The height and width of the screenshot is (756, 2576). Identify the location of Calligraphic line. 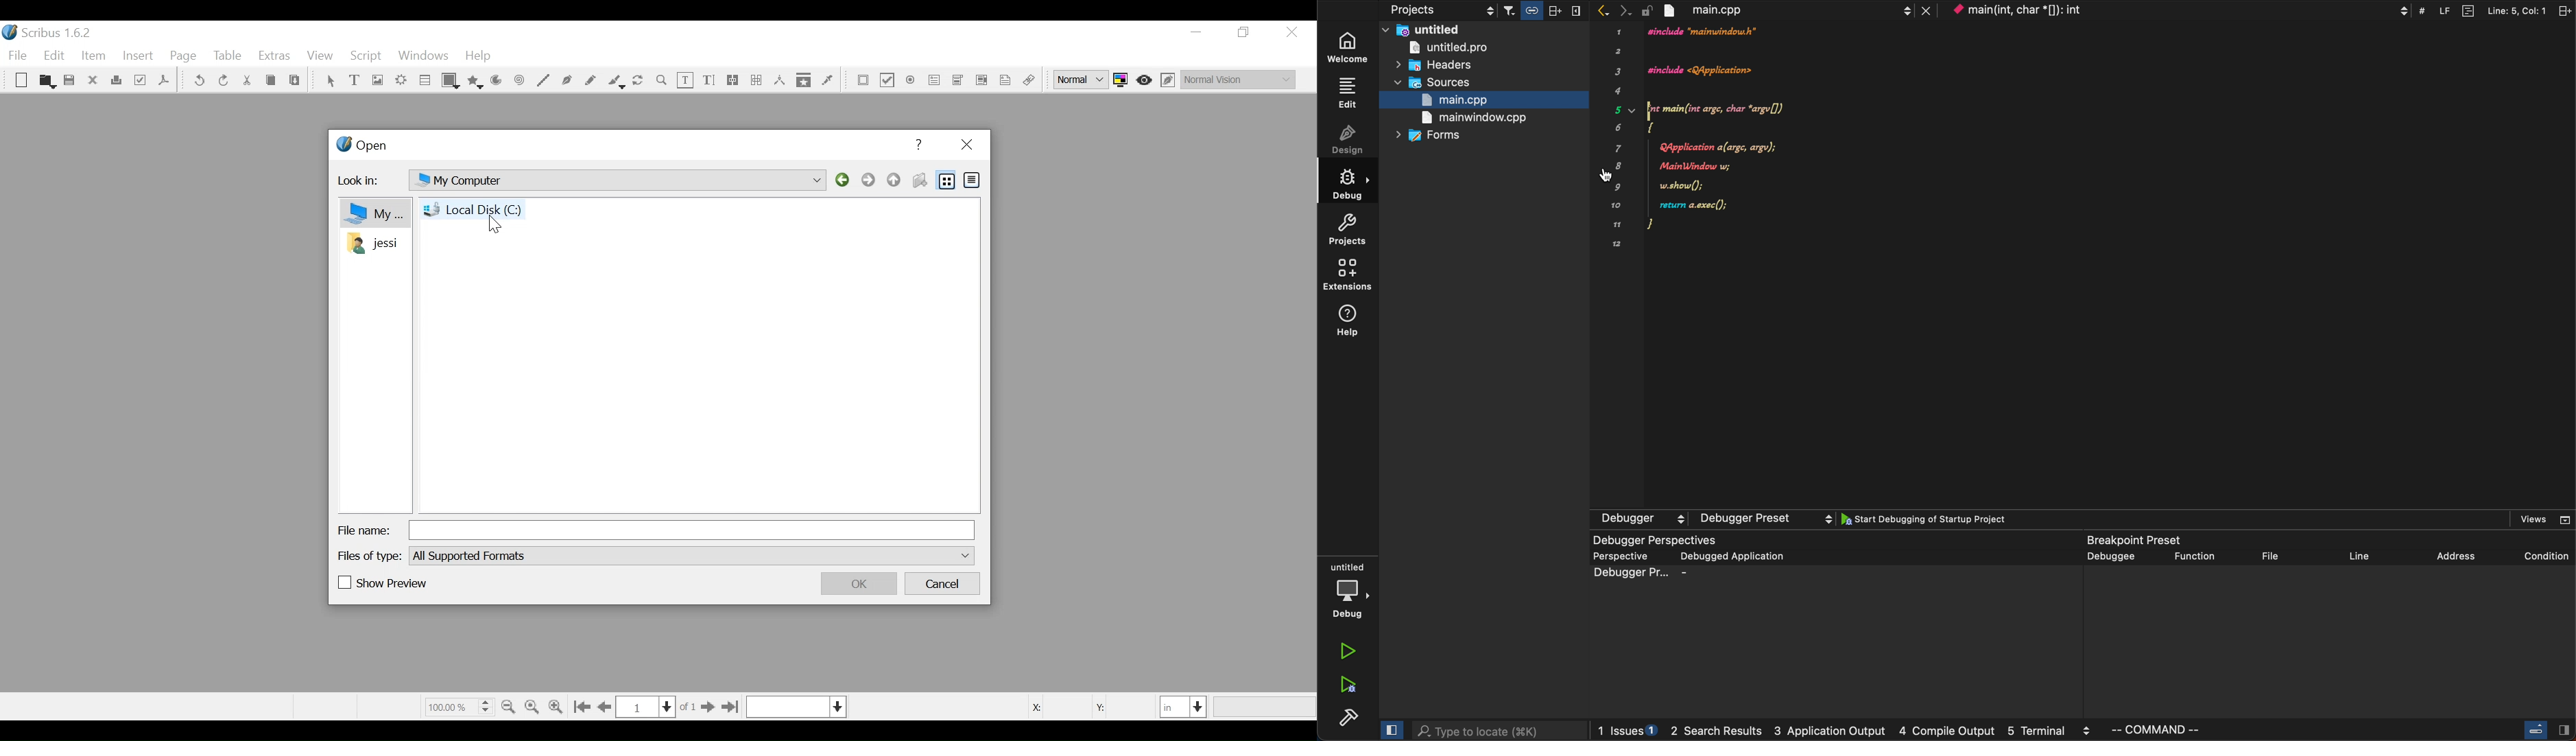
(615, 82).